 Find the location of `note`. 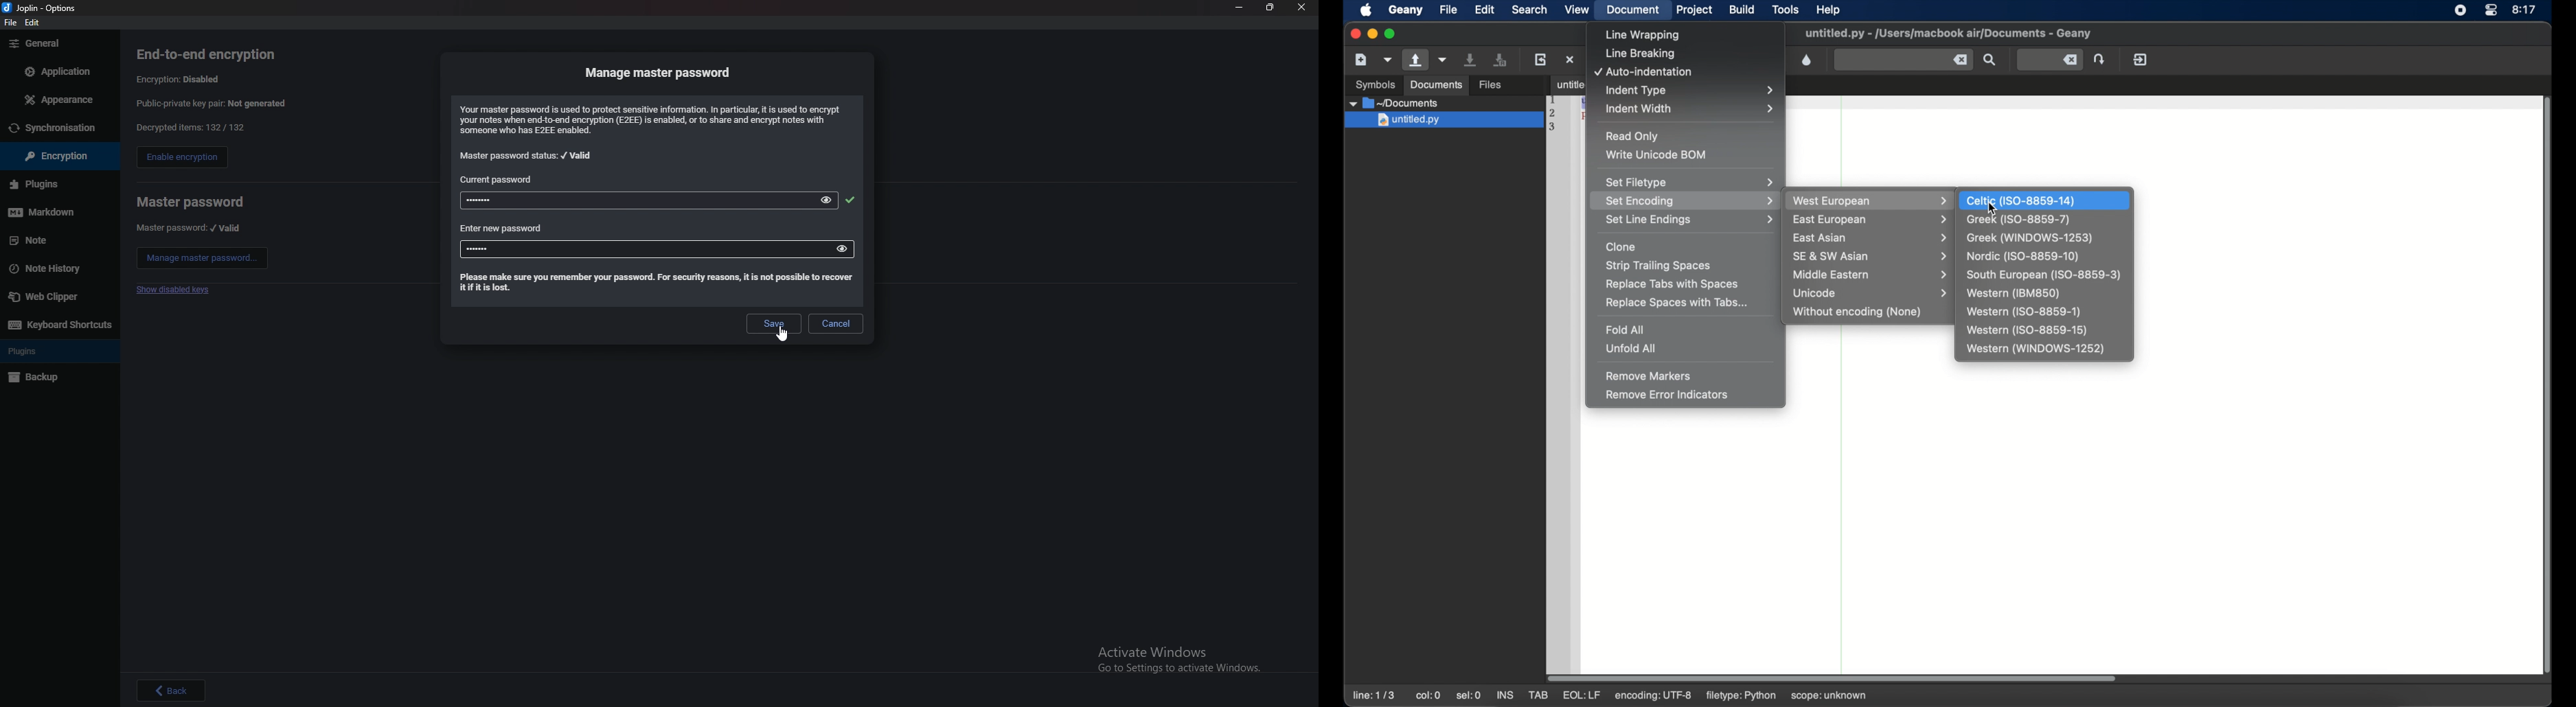

note is located at coordinates (55, 240).